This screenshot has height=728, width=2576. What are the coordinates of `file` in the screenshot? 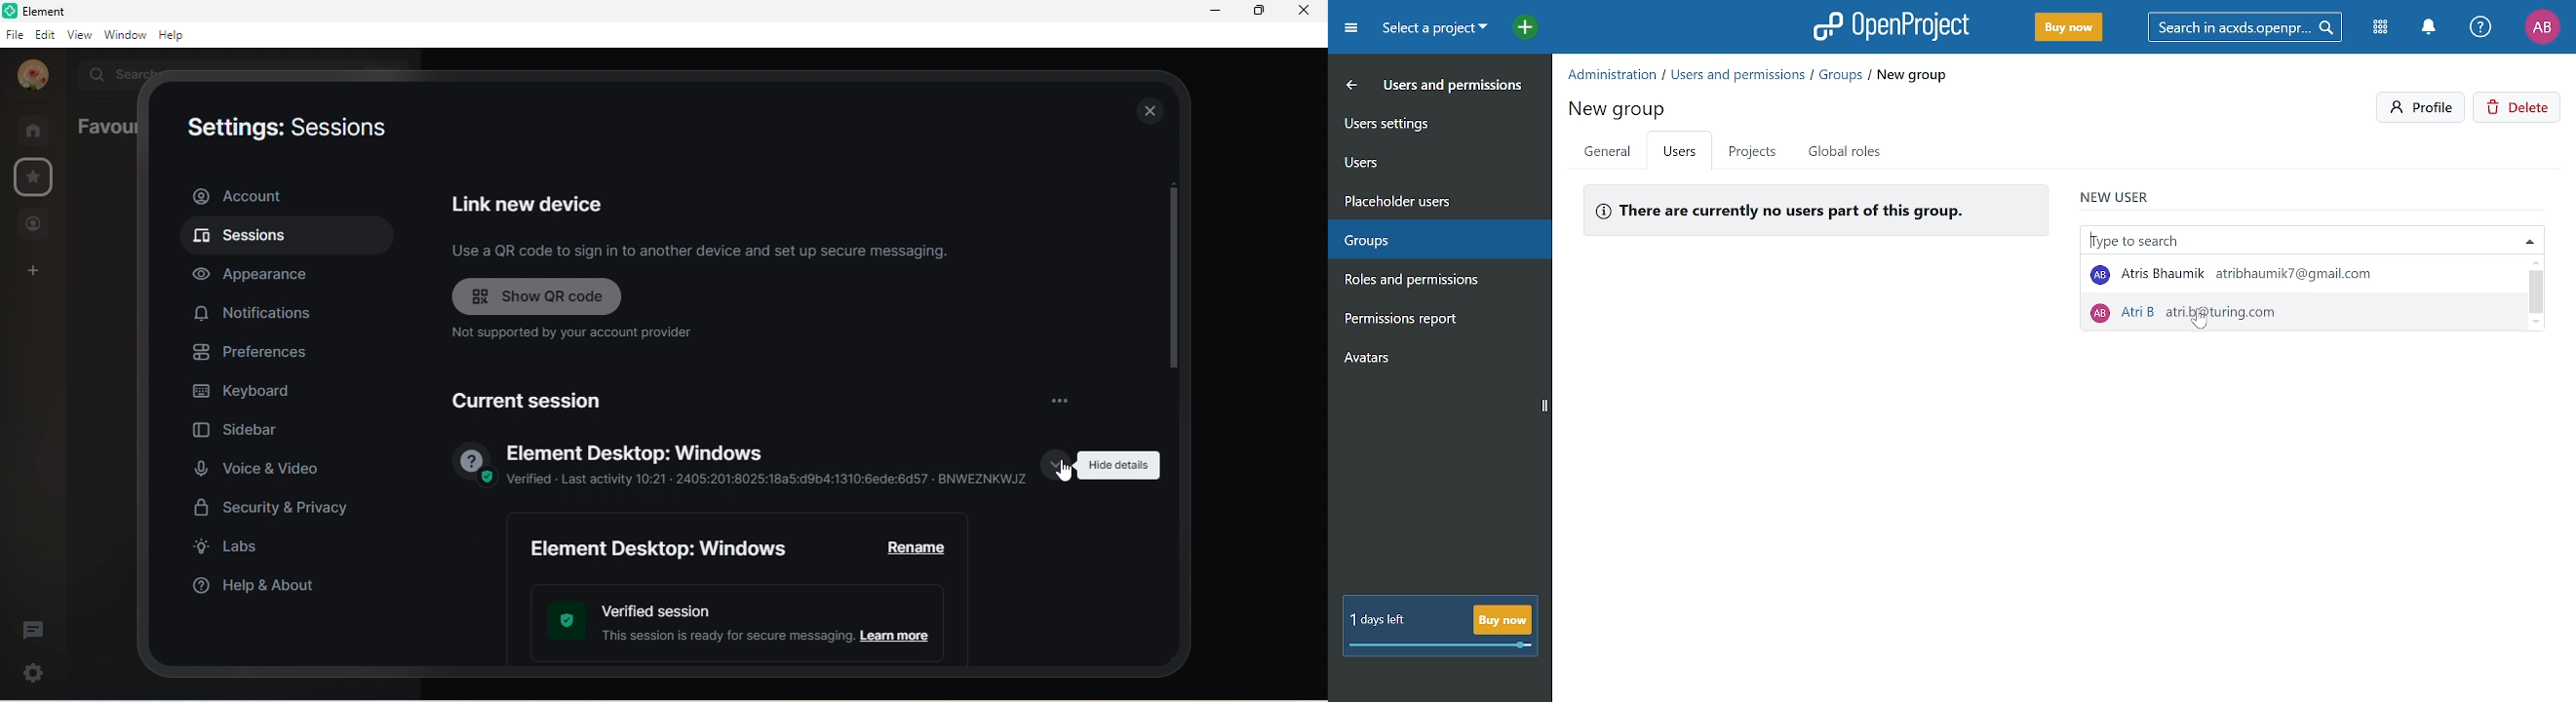 It's located at (14, 36).